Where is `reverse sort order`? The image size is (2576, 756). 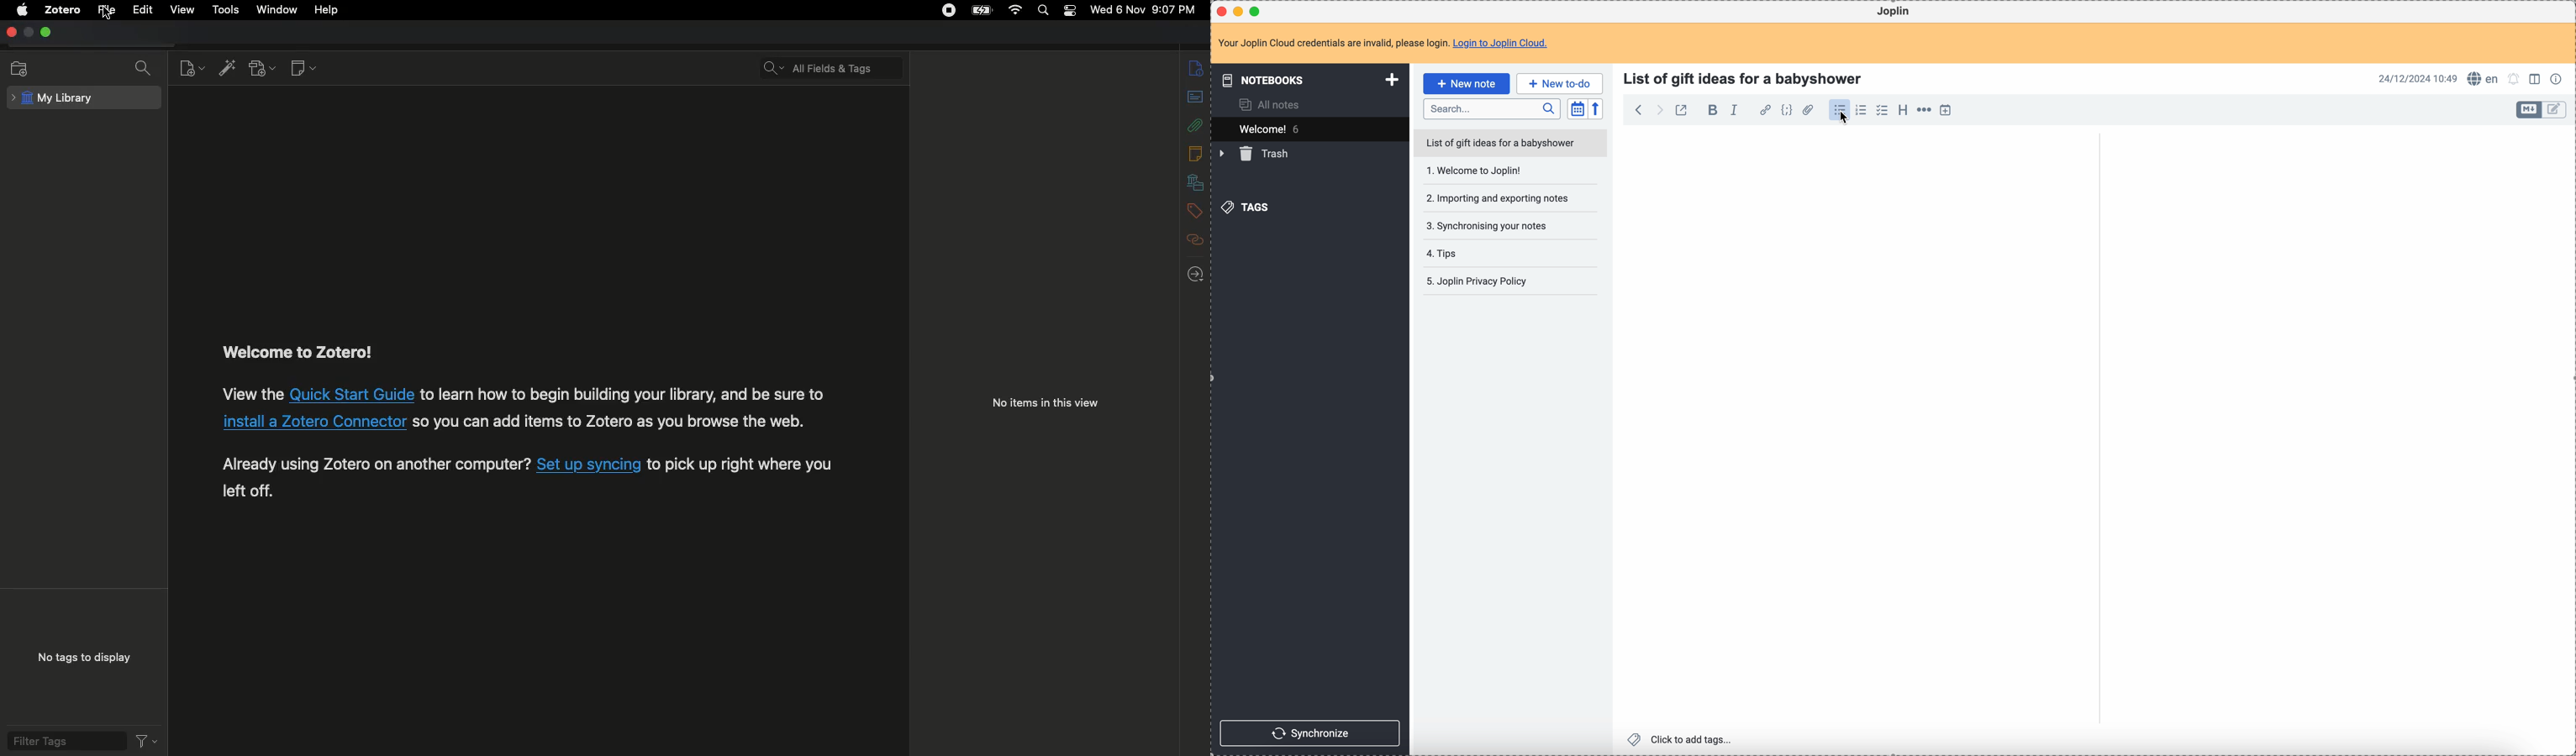
reverse sort order is located at coordinates (1595, 110).